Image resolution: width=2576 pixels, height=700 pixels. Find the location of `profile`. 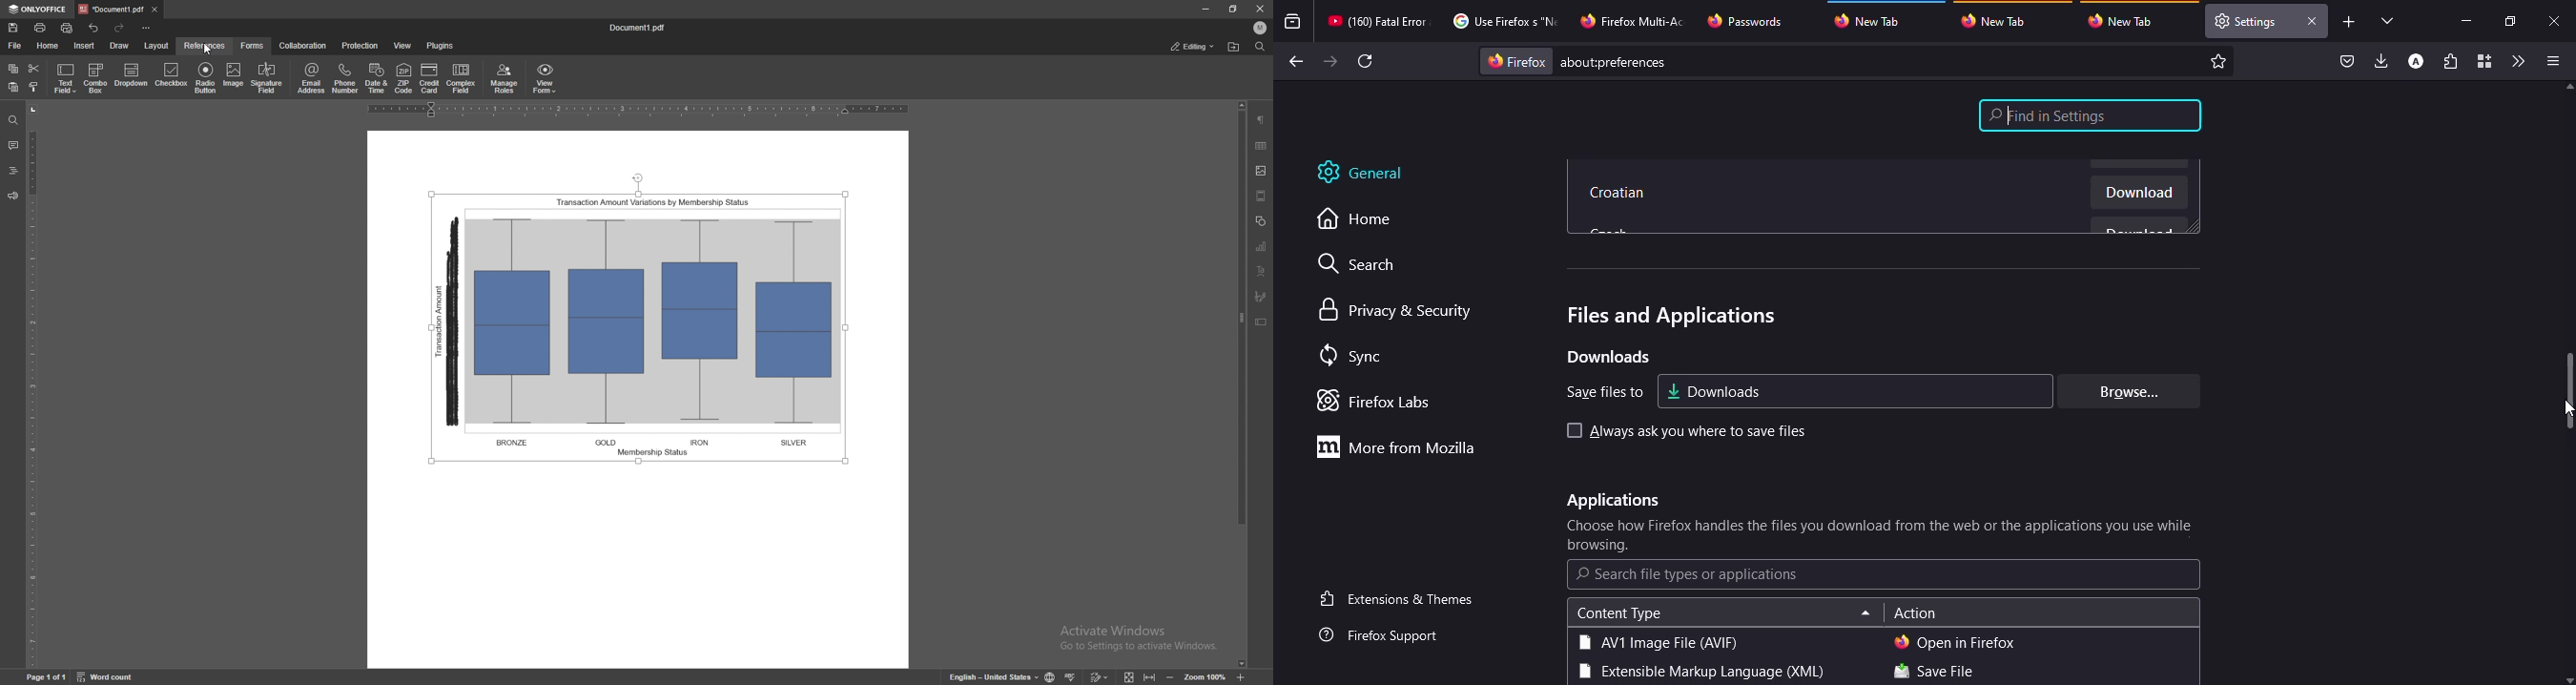

profile is located at coordinates (1261, 27).